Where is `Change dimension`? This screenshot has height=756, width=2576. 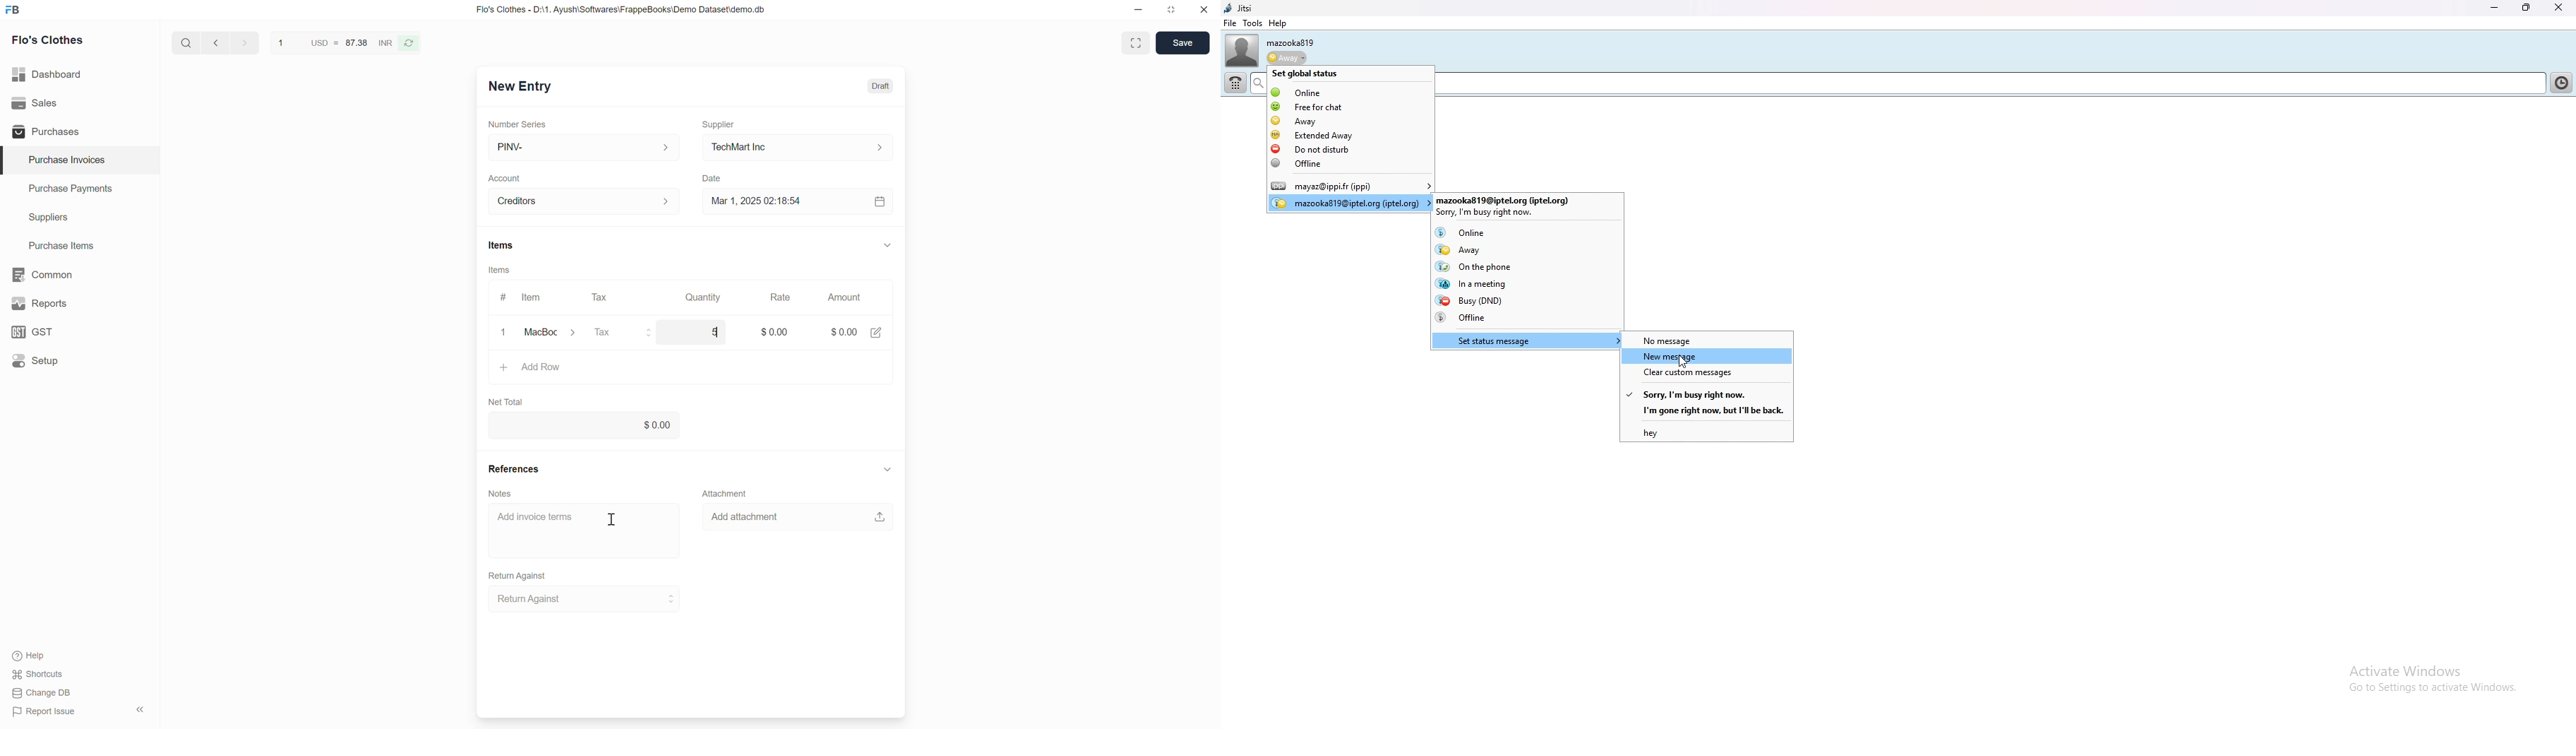
Change dimension is located at coordinates (1171, 10).